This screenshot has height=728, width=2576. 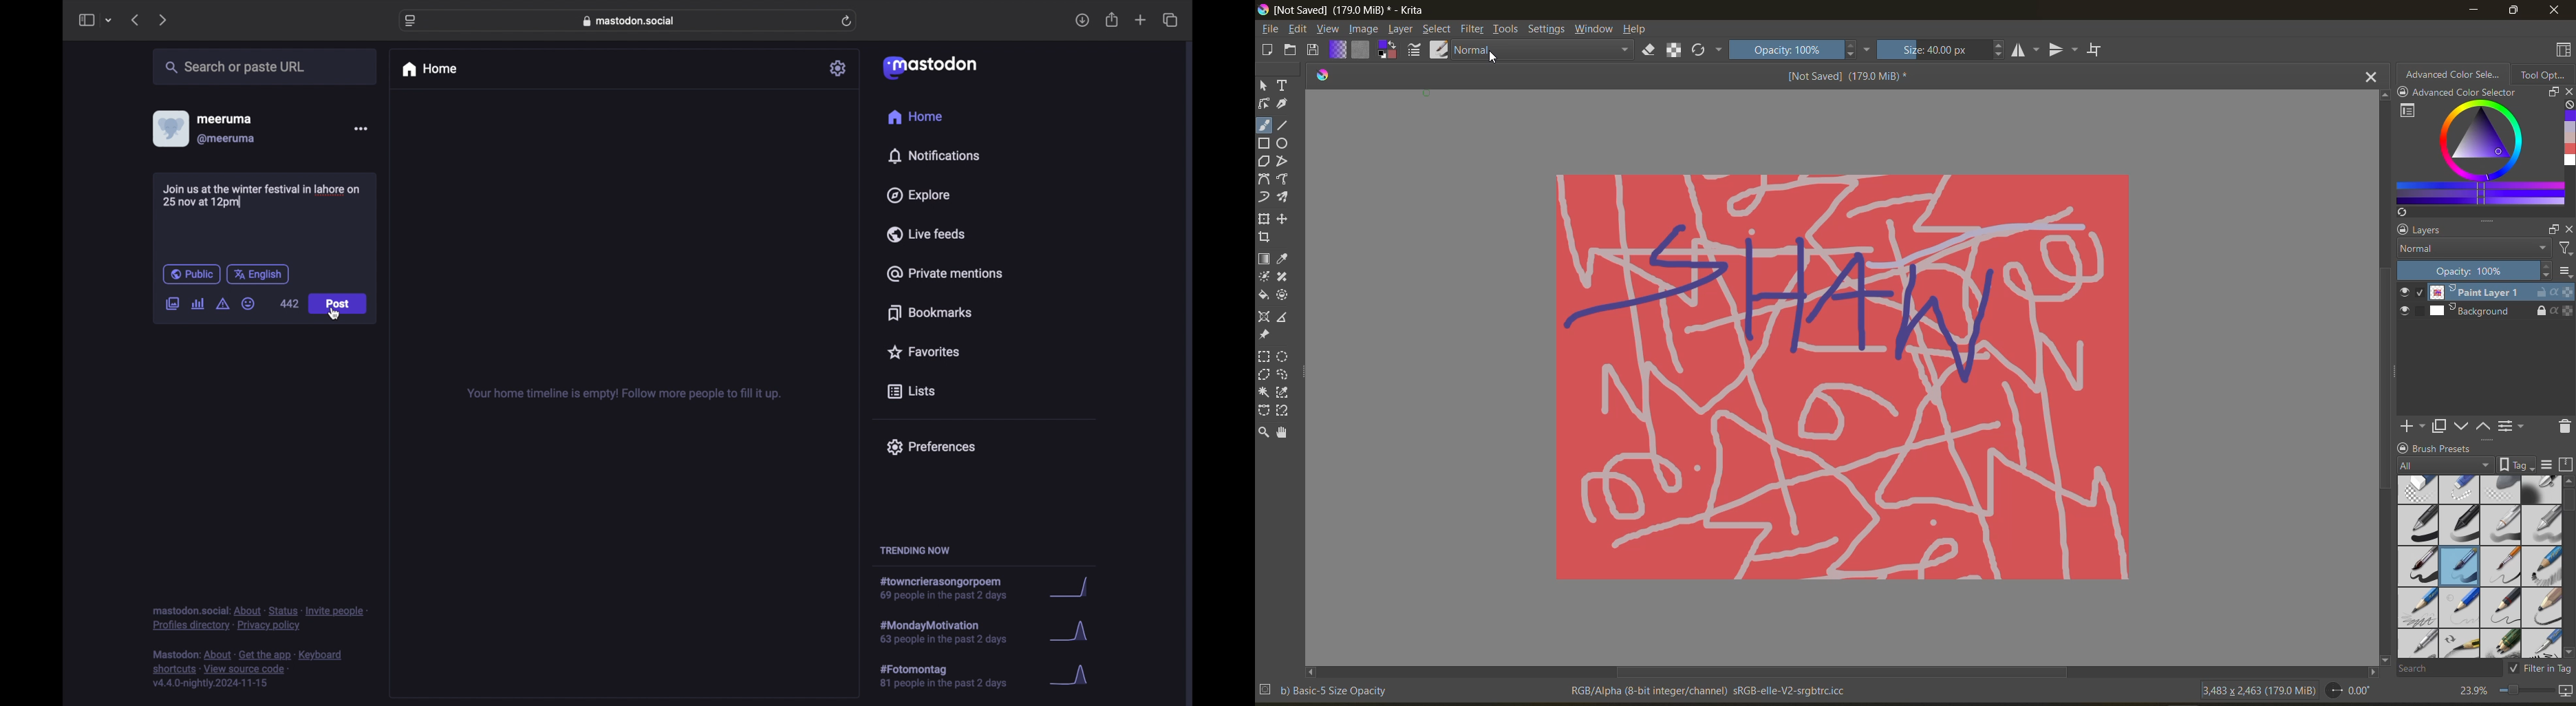 What do you see at coordinates (1441, 49) in the screenshot?
I see `choose brush preset` at bounding box center [1441, 49].